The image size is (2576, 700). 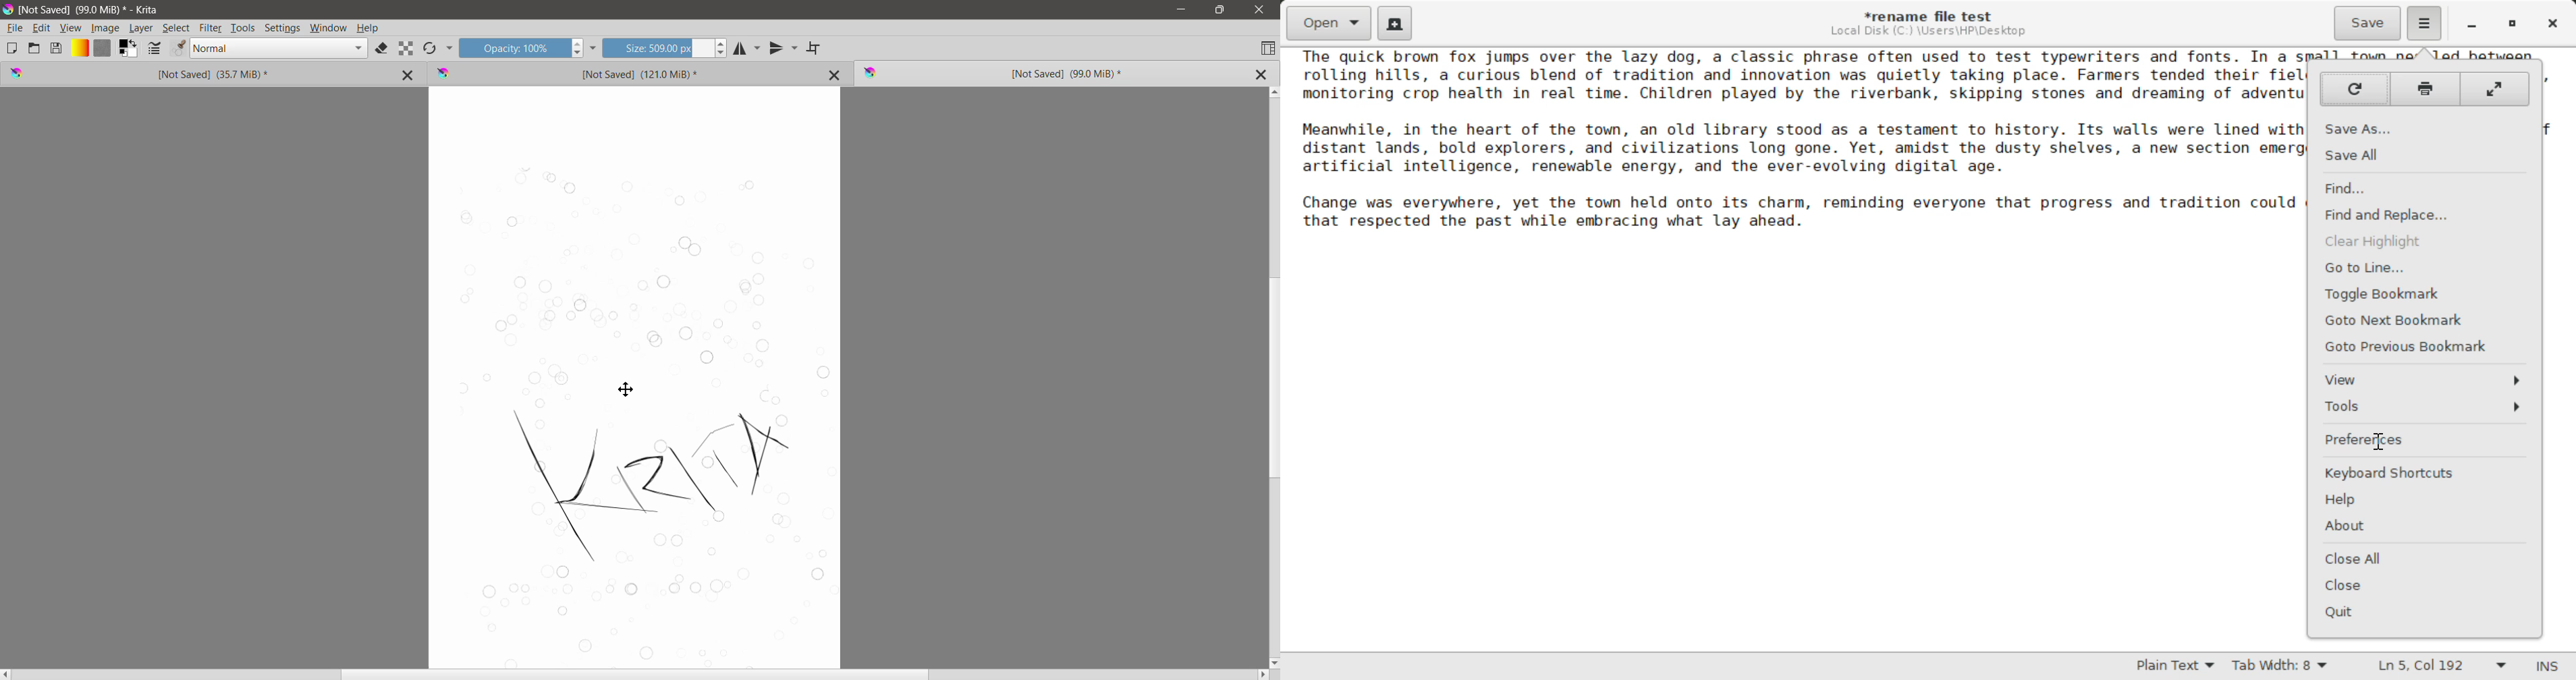 What do you see at coordinates (513, 47) in the screenshot?
I see `Opacity input` at bounding box center [513, 47].